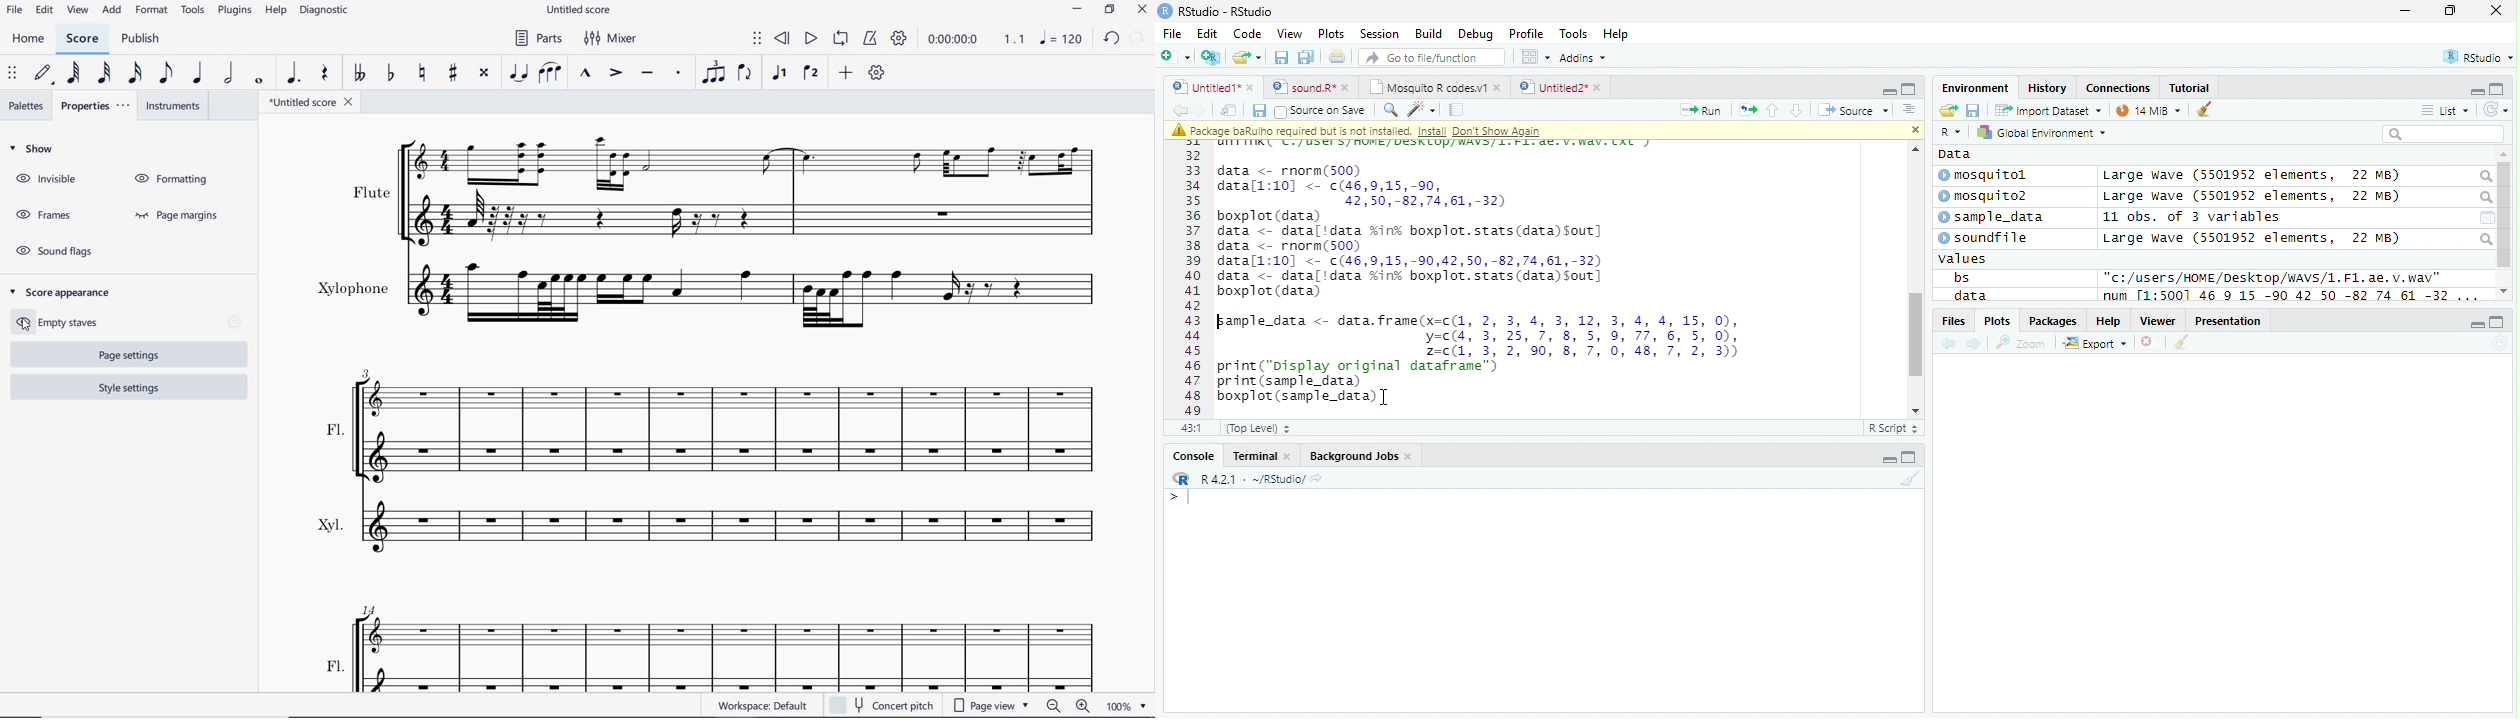  Describe the element at coordinates (1199, 110) in the screenshot. I see `Go forward` at that location.